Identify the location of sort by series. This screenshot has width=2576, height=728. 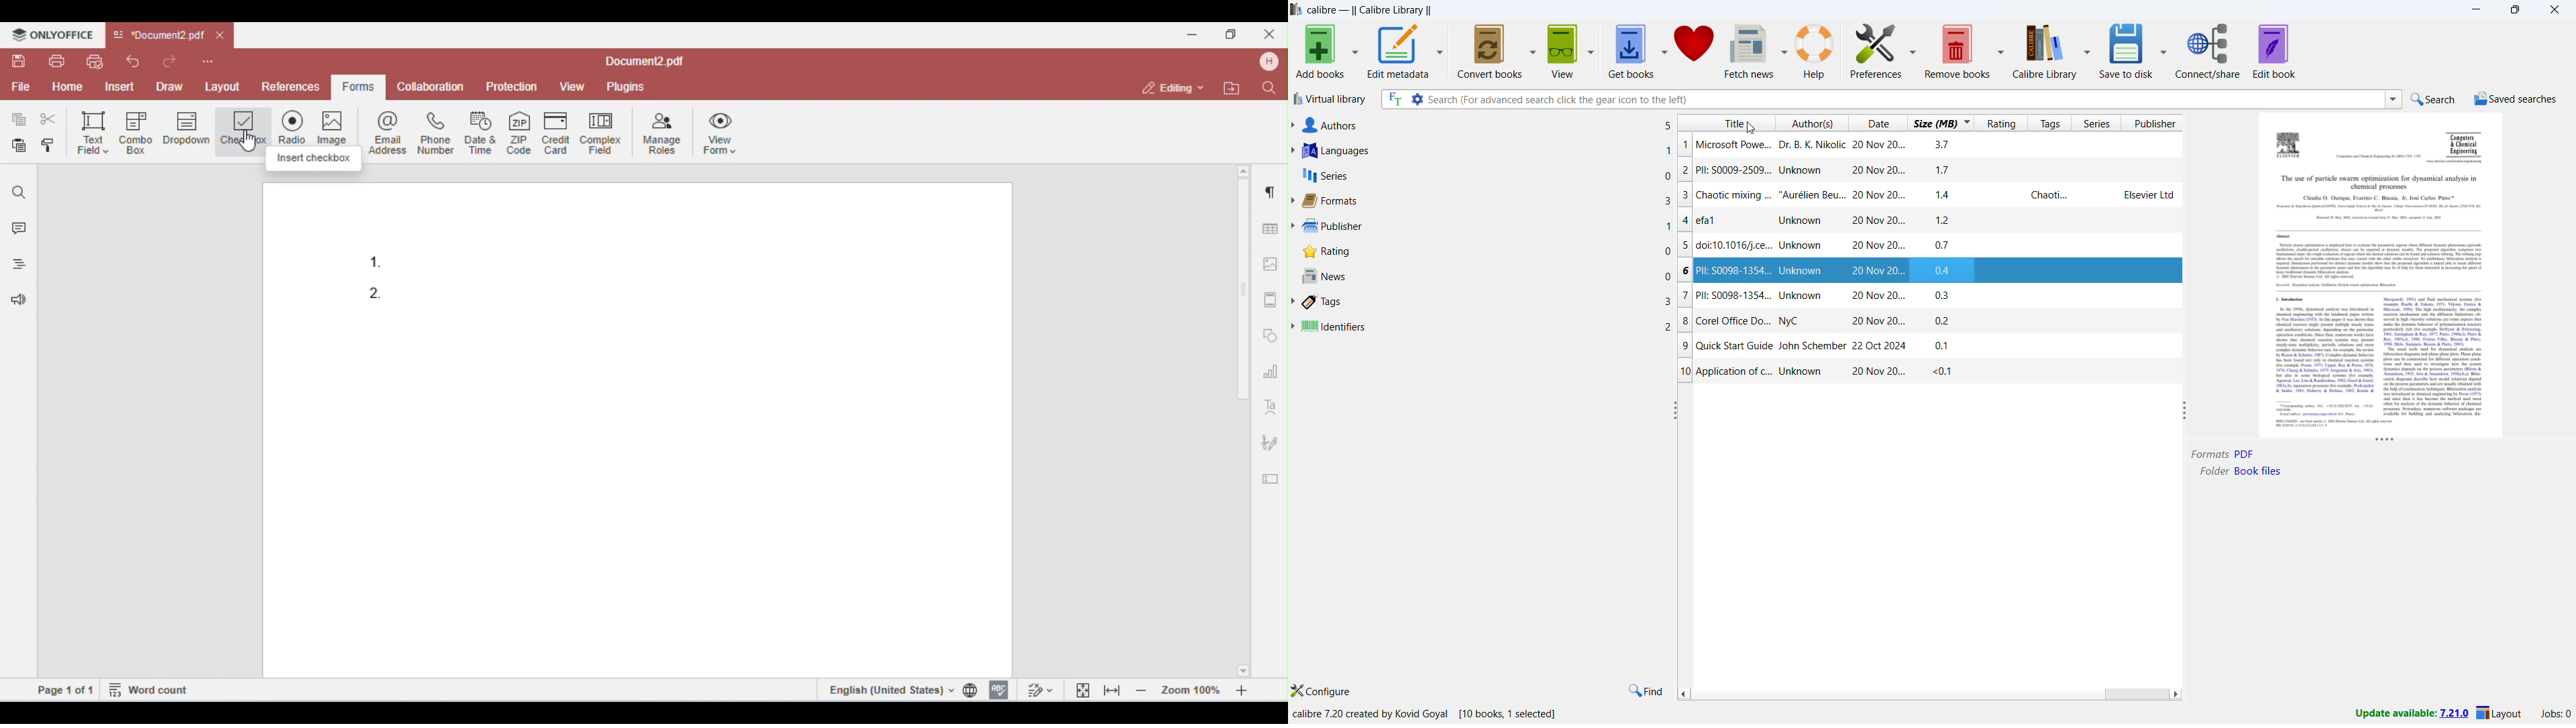
(2096, 123).